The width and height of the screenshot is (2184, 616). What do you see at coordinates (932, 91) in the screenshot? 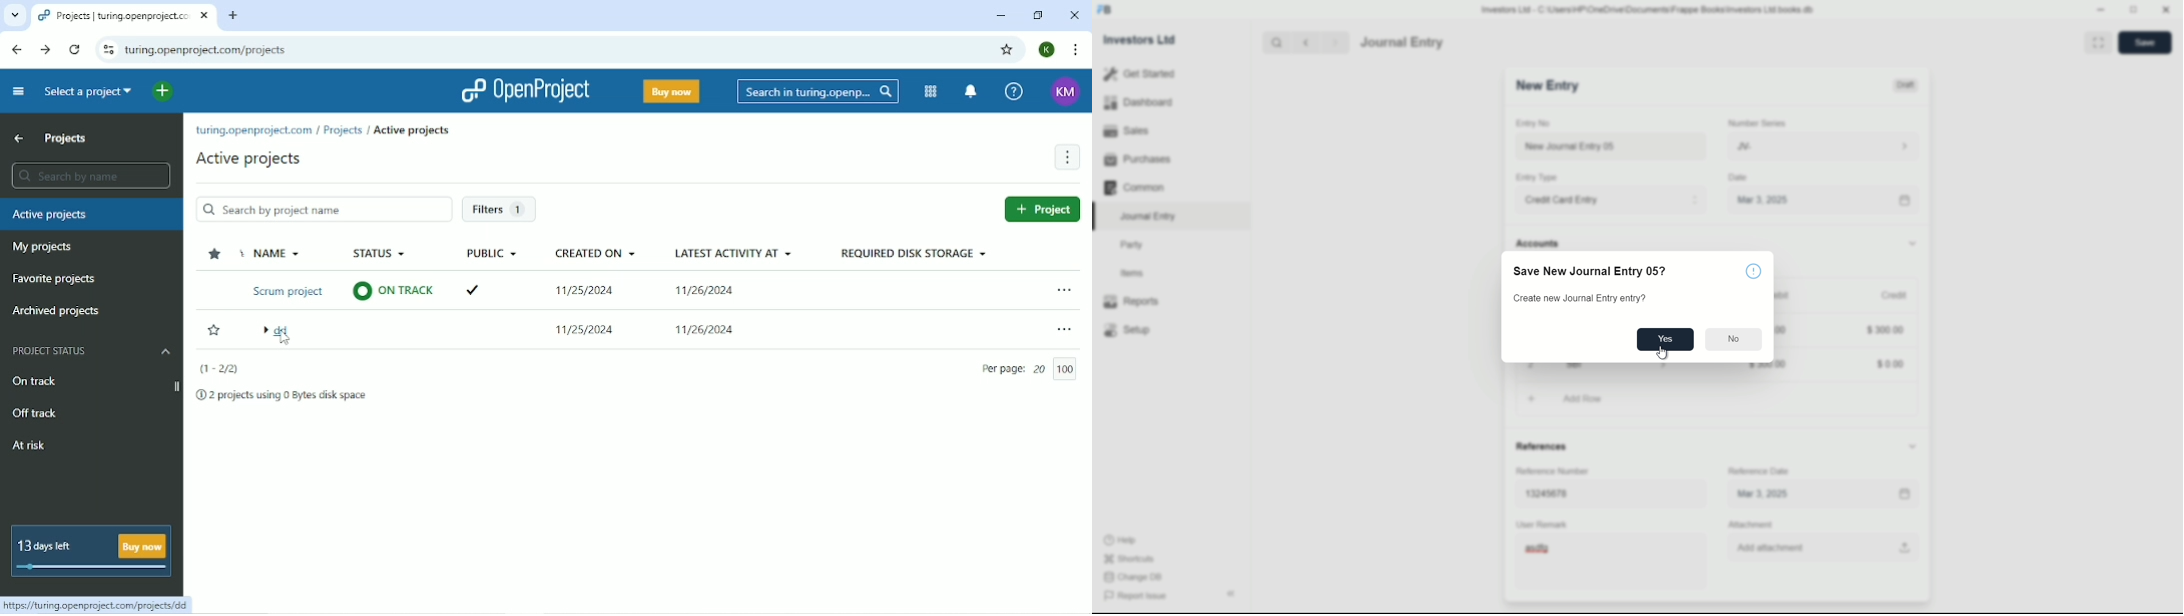
I see `Modules` at bounding box center [932, 91].